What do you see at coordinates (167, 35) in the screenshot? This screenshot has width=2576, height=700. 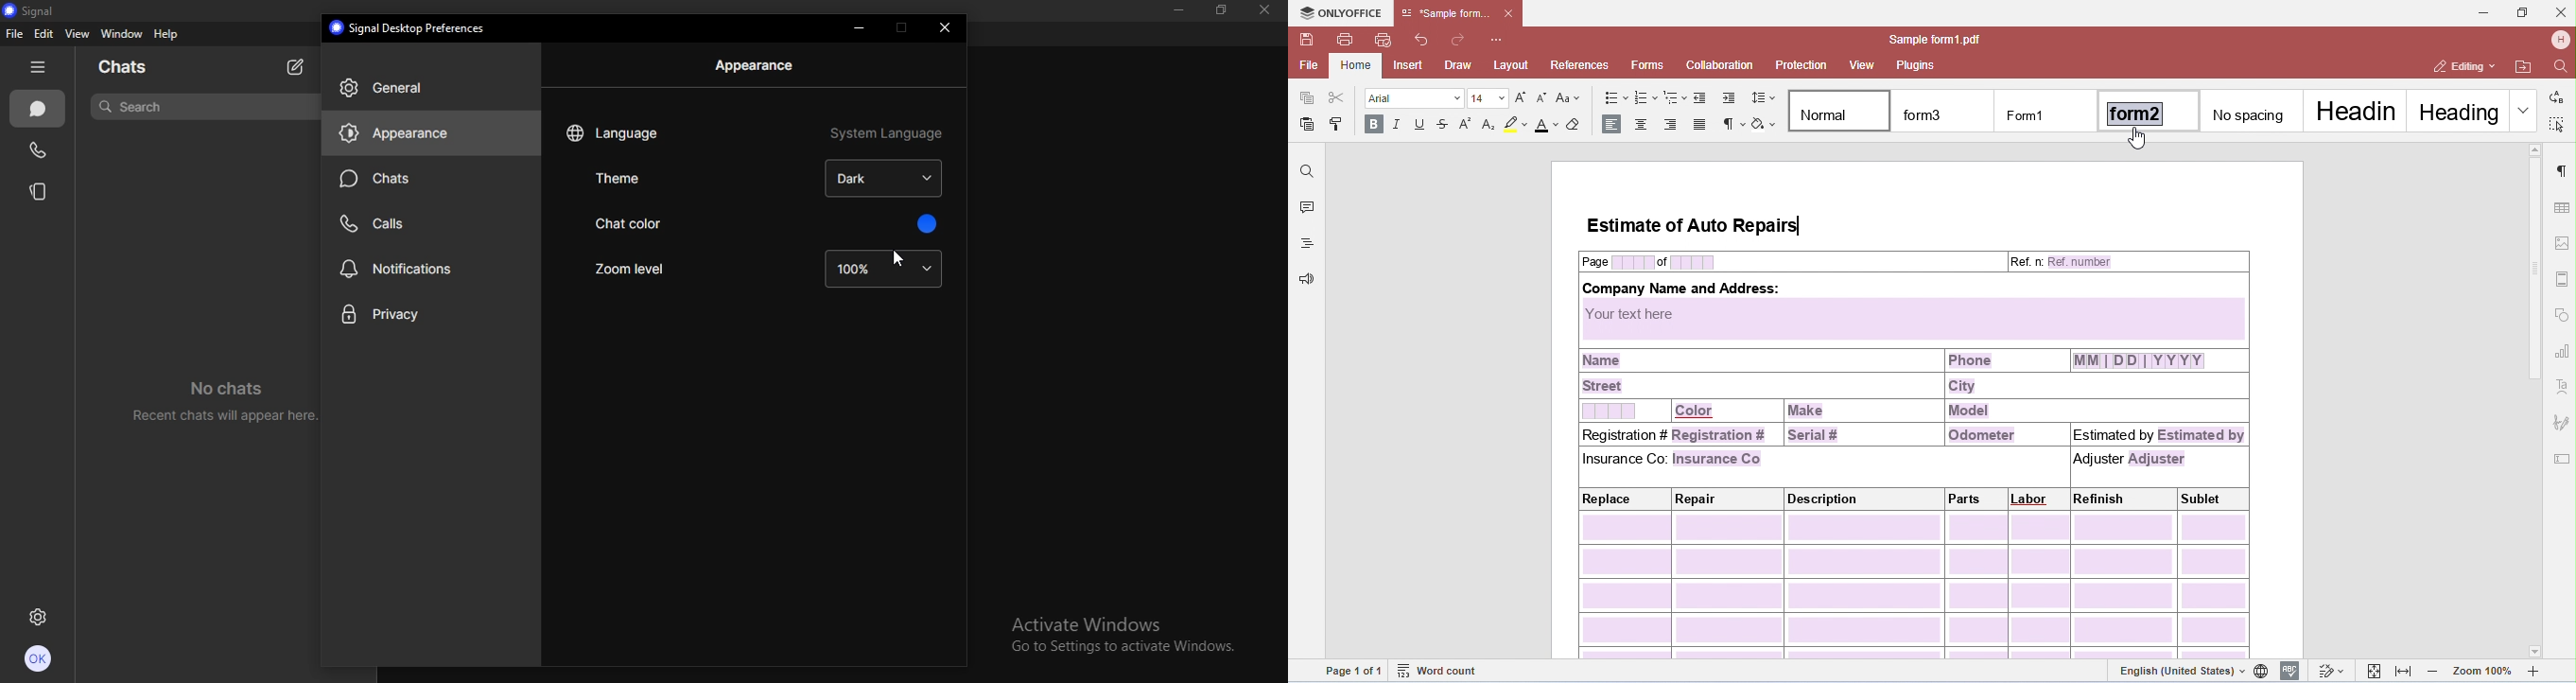 I see `help` at bounding box center [167, 35].